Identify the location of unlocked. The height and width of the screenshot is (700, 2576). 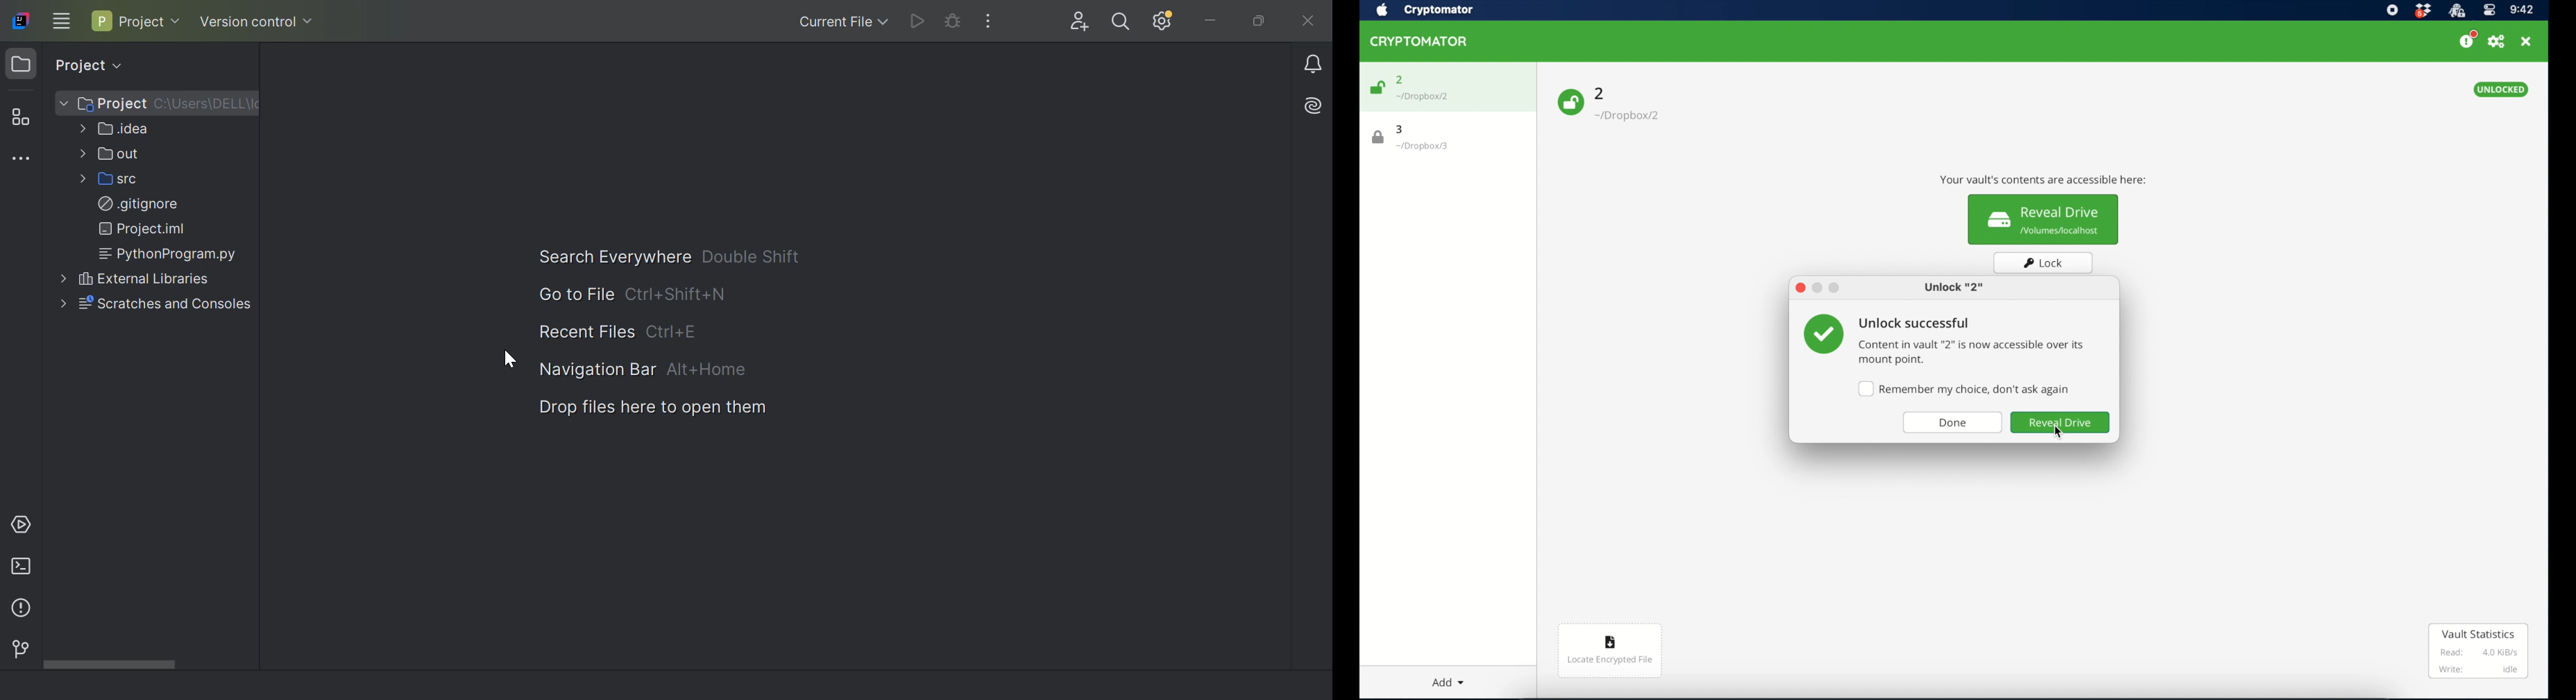
(2500, 89).